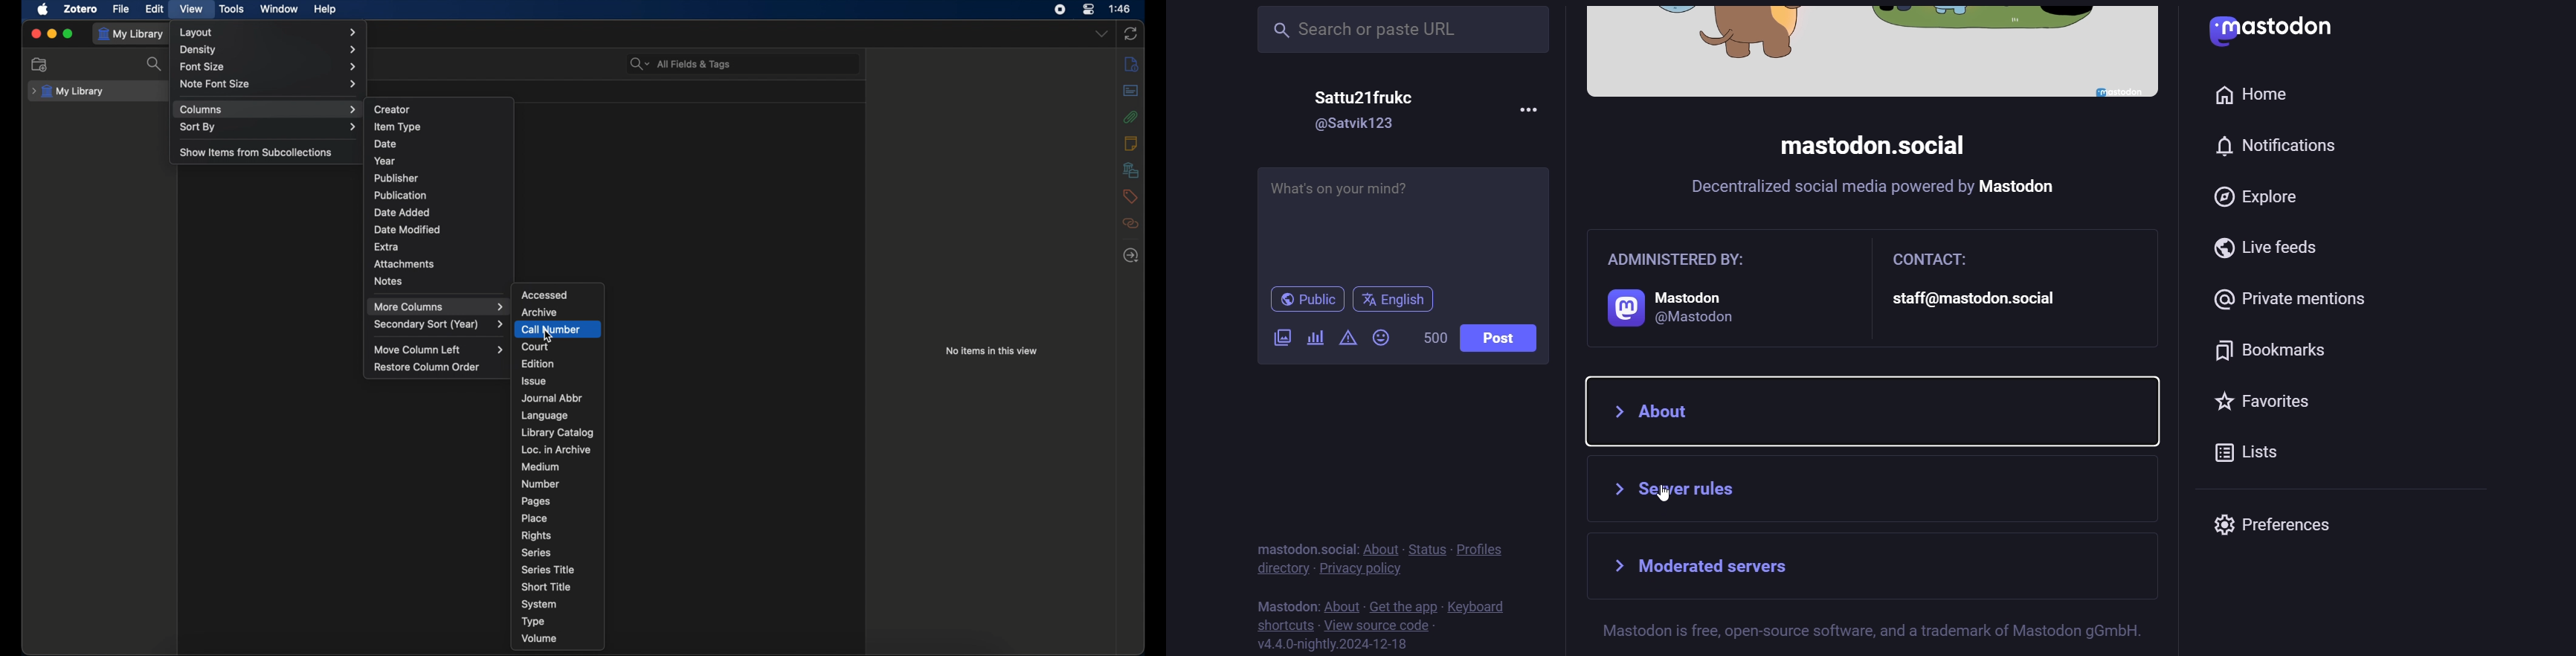  Describe the element at coordinates (1875, 410) in the screenshot. I see `about option` at that location.